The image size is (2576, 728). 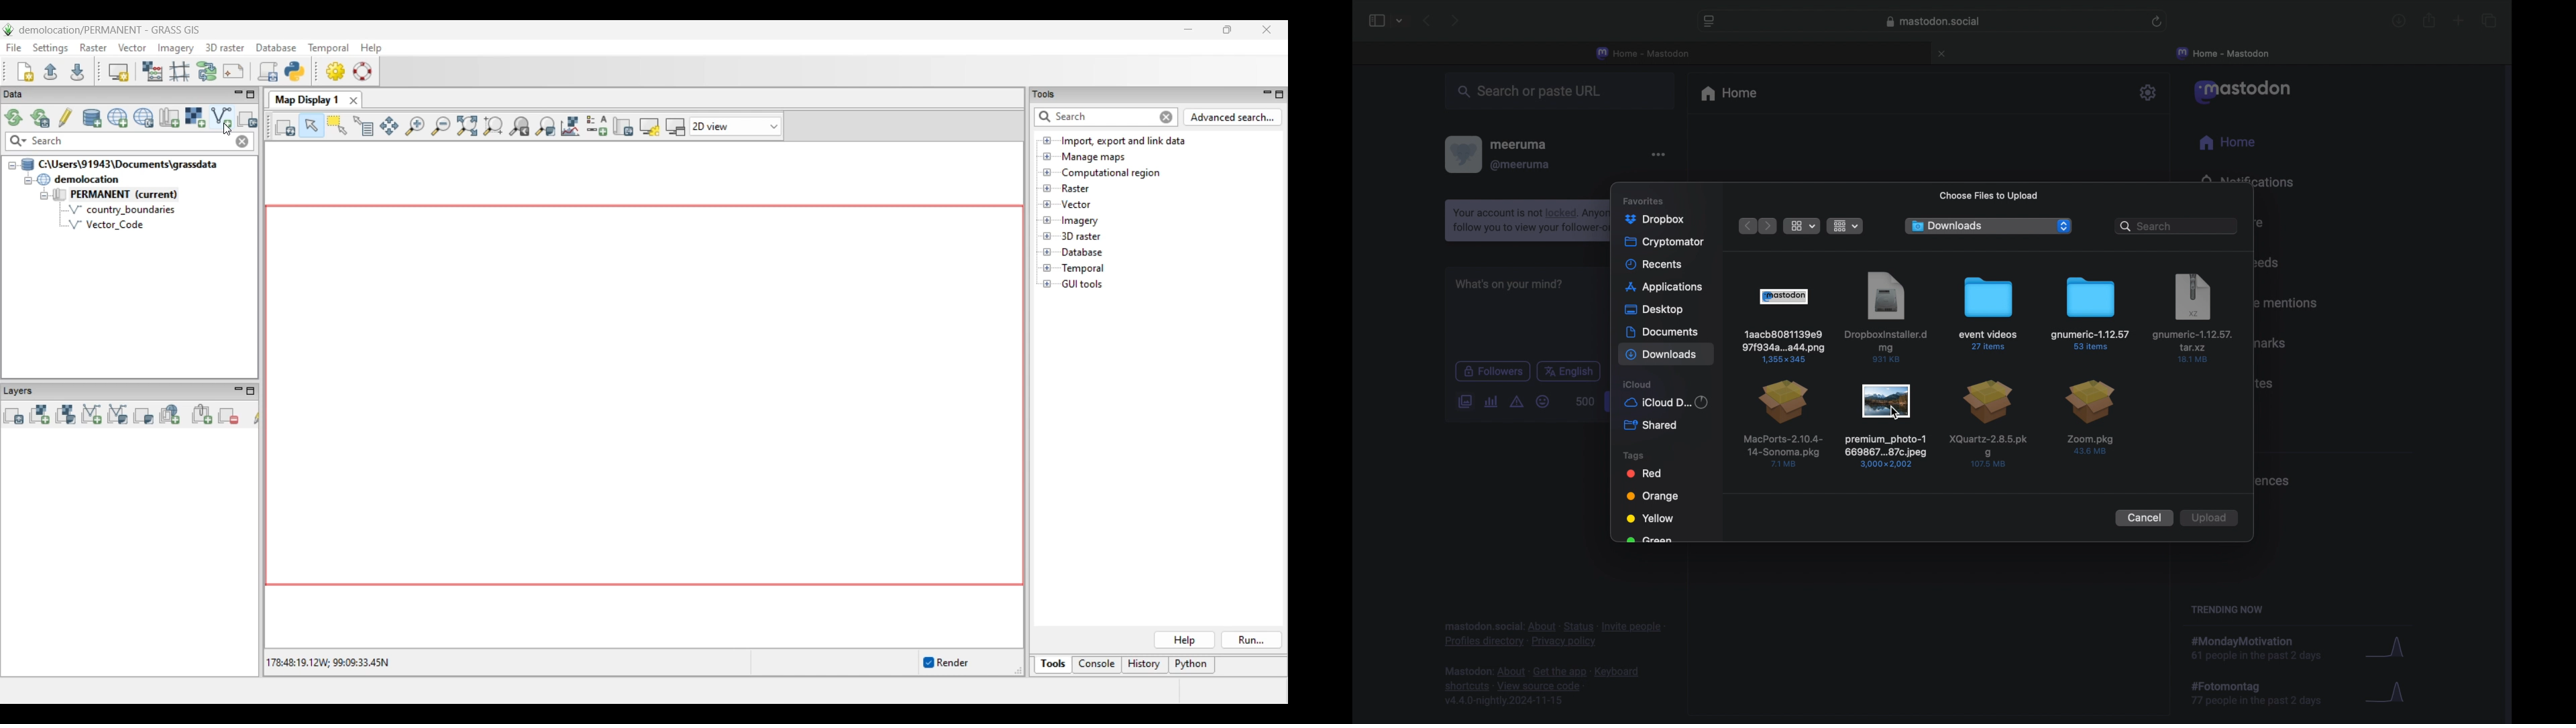 I want to click on iCloud d..., so click(x=1668, y=402).